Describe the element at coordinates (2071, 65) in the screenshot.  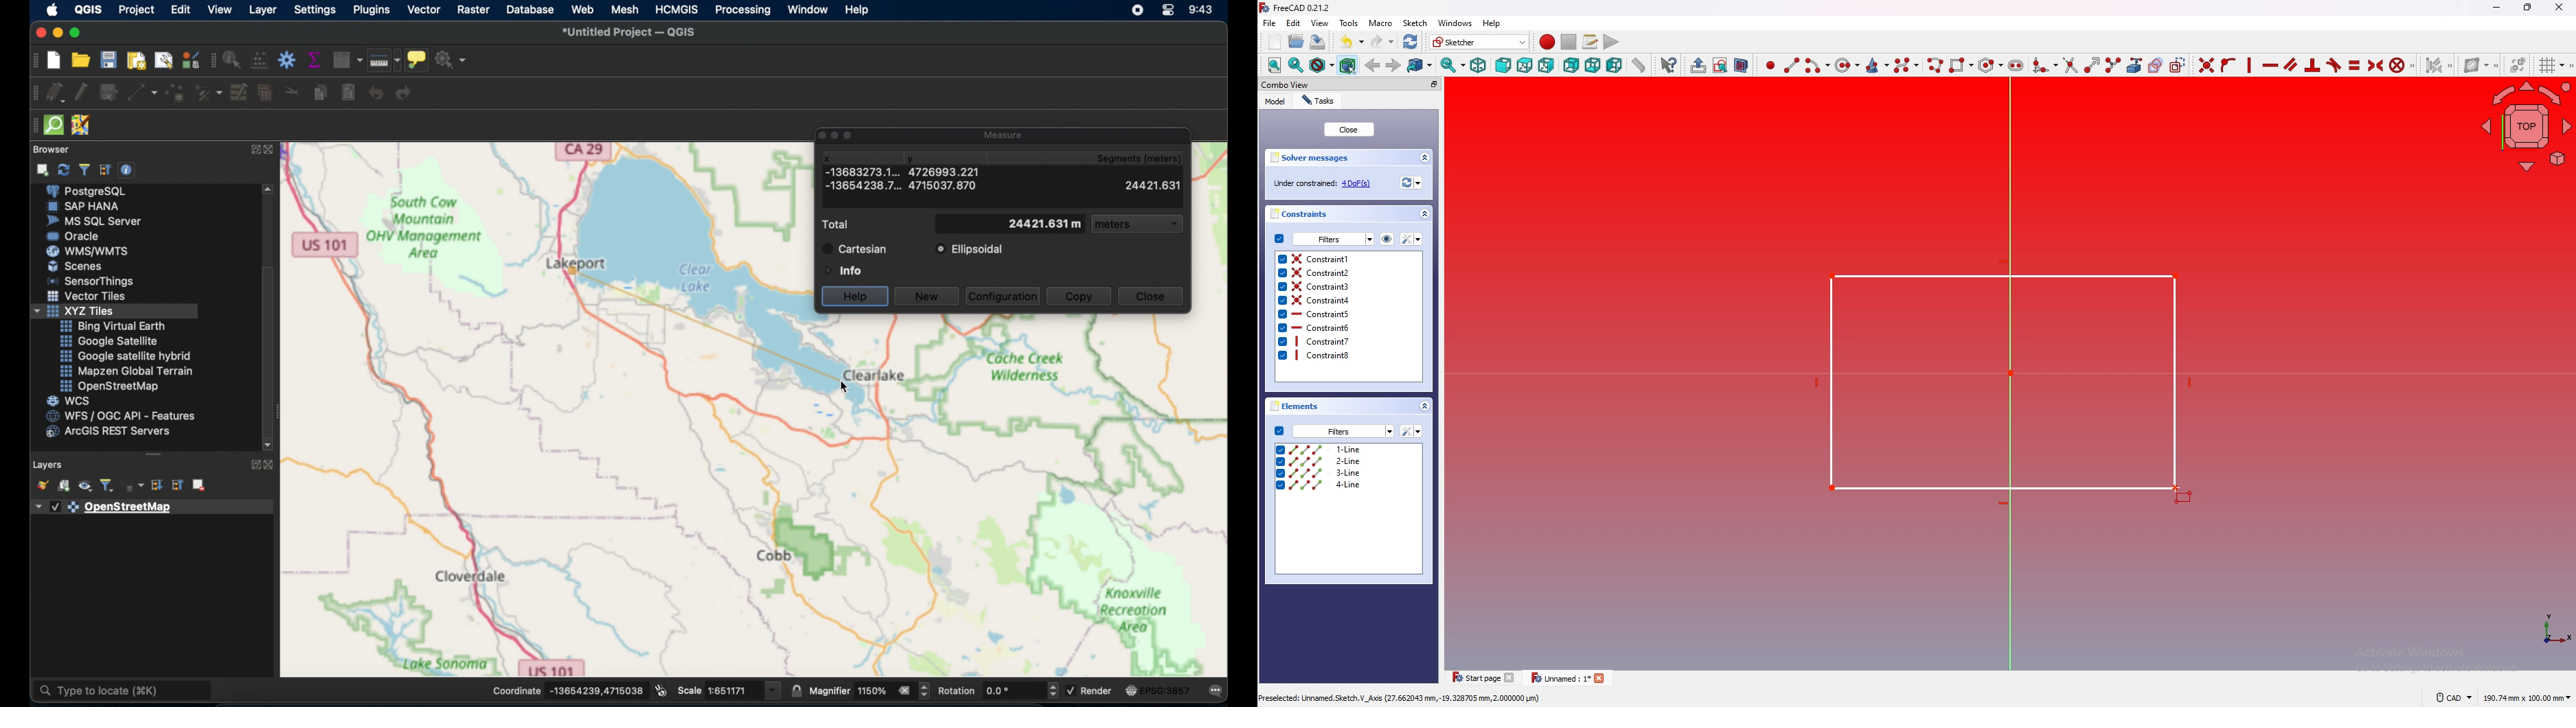
I see `trim edge` at that location.